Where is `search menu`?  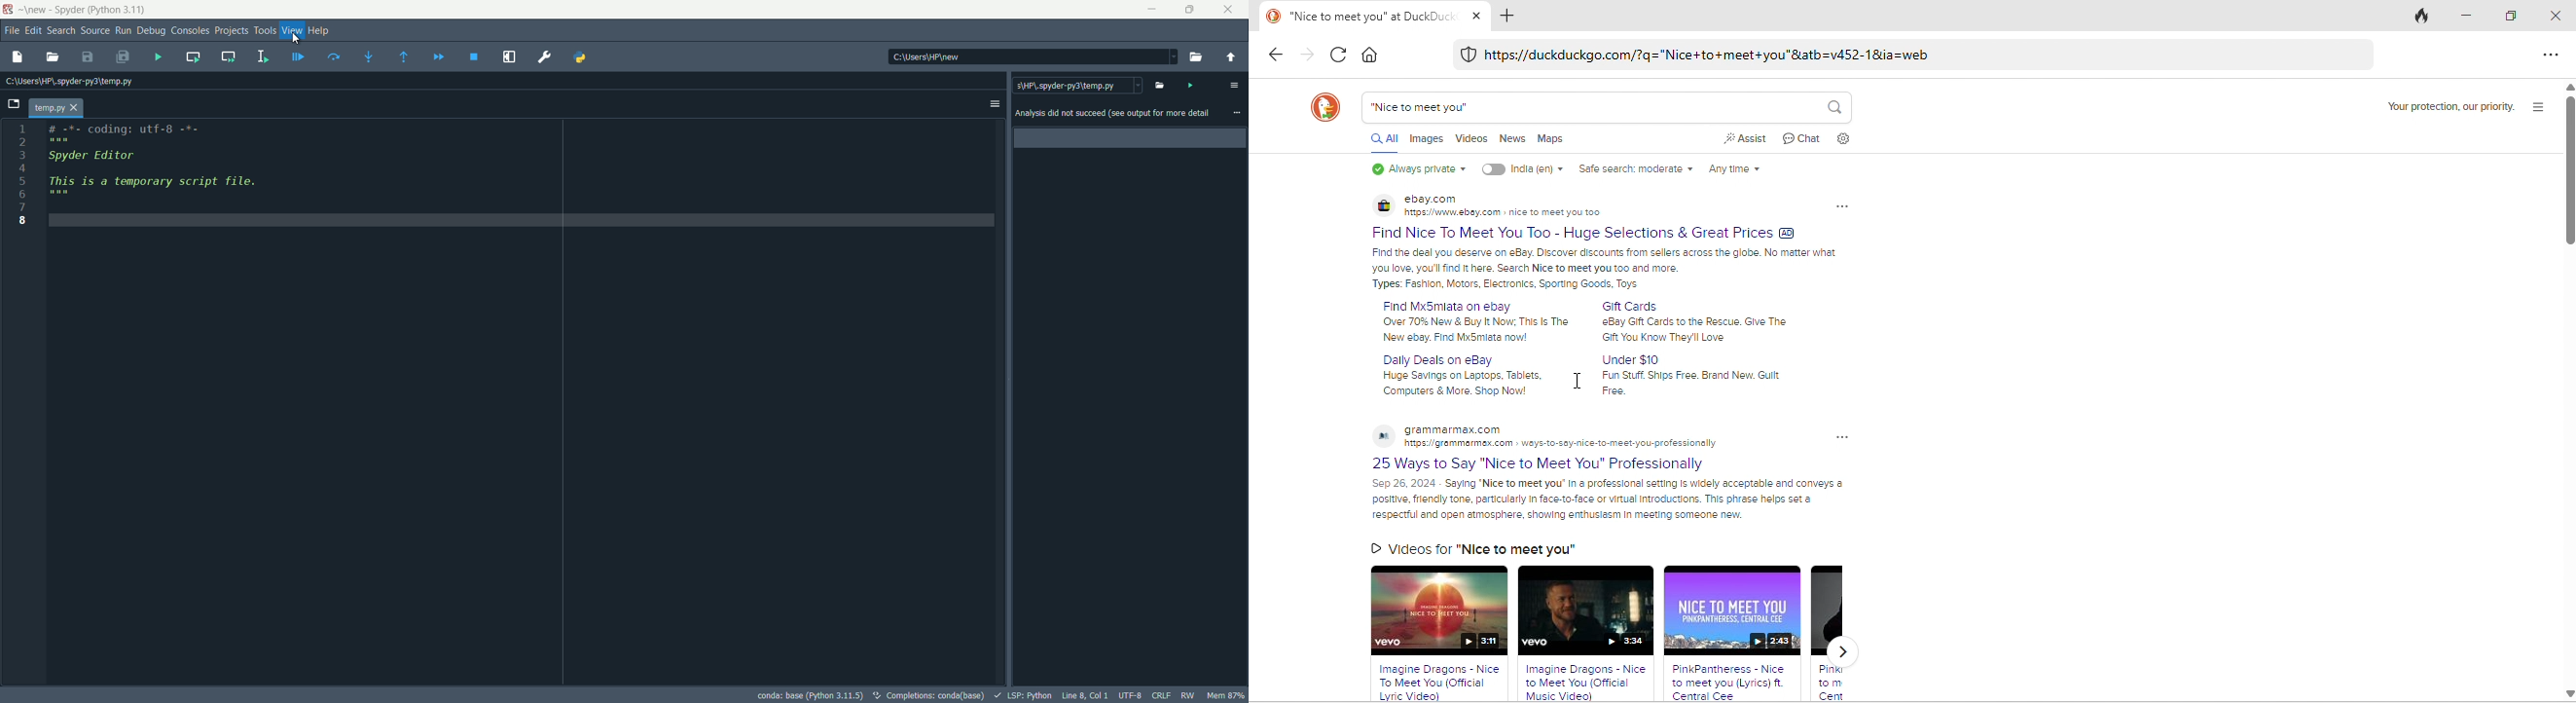
search menu is located at coordinates (59, 31).